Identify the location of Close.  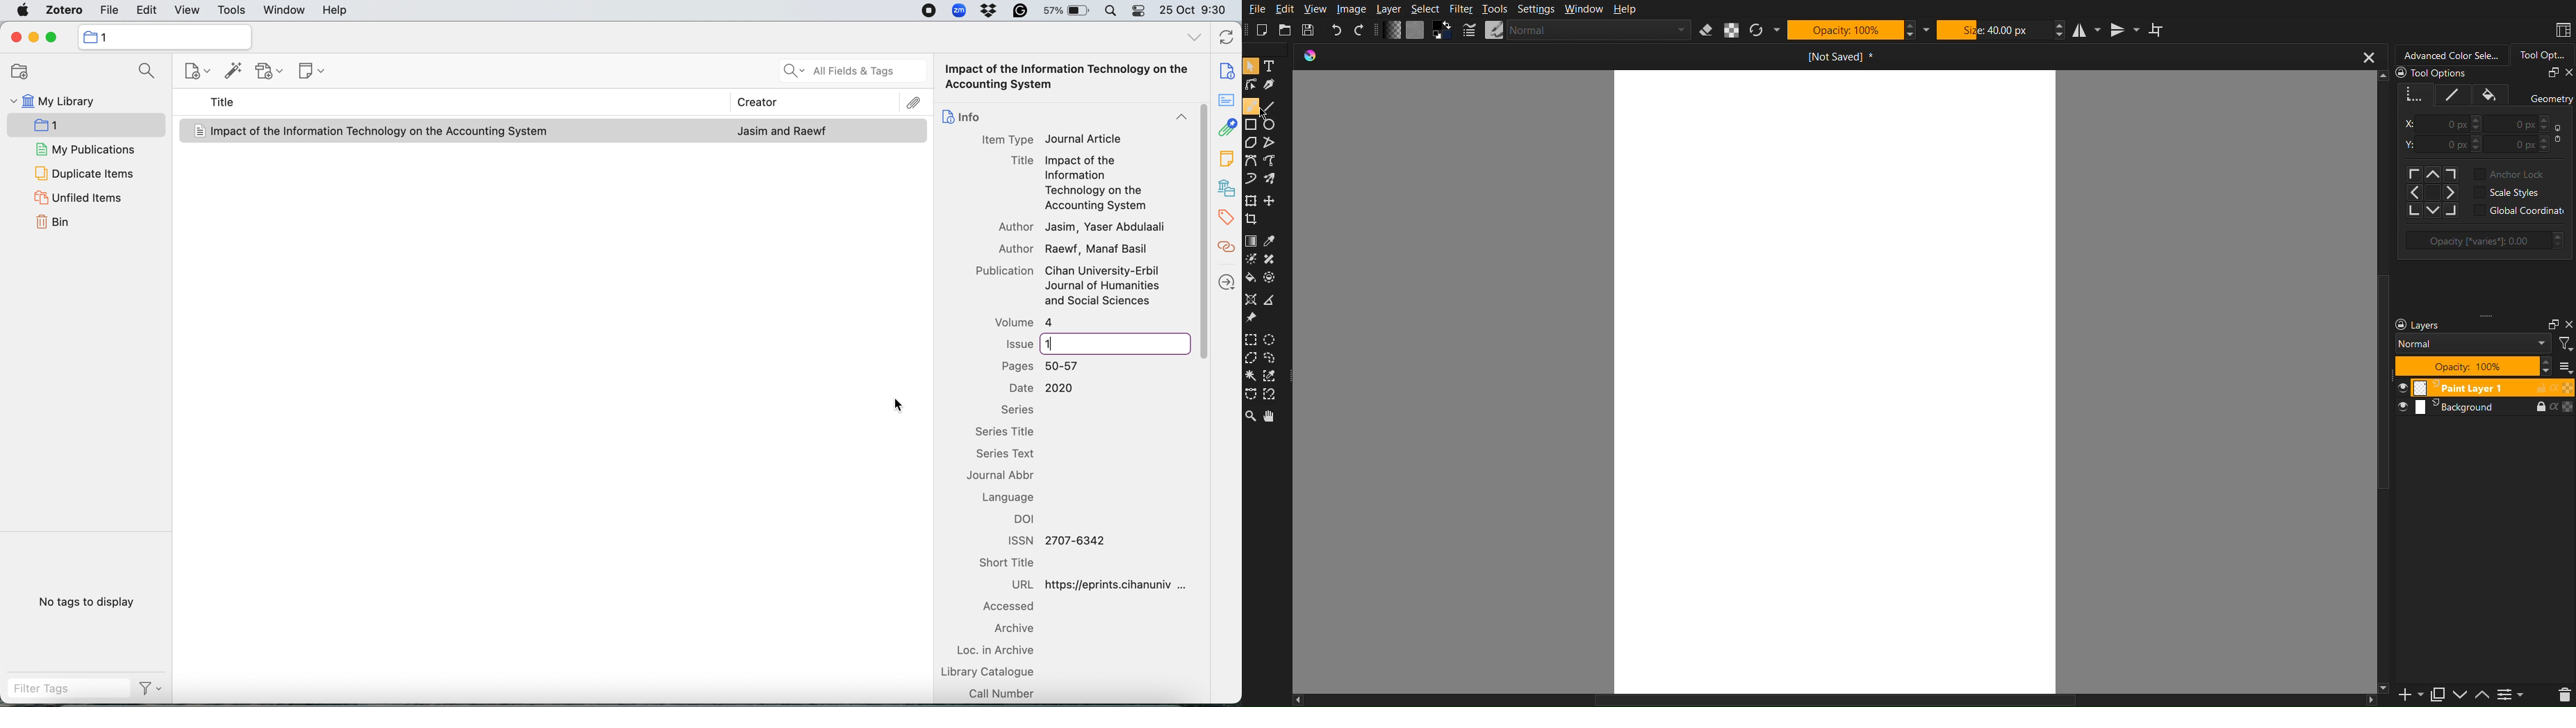
(2568, 324).